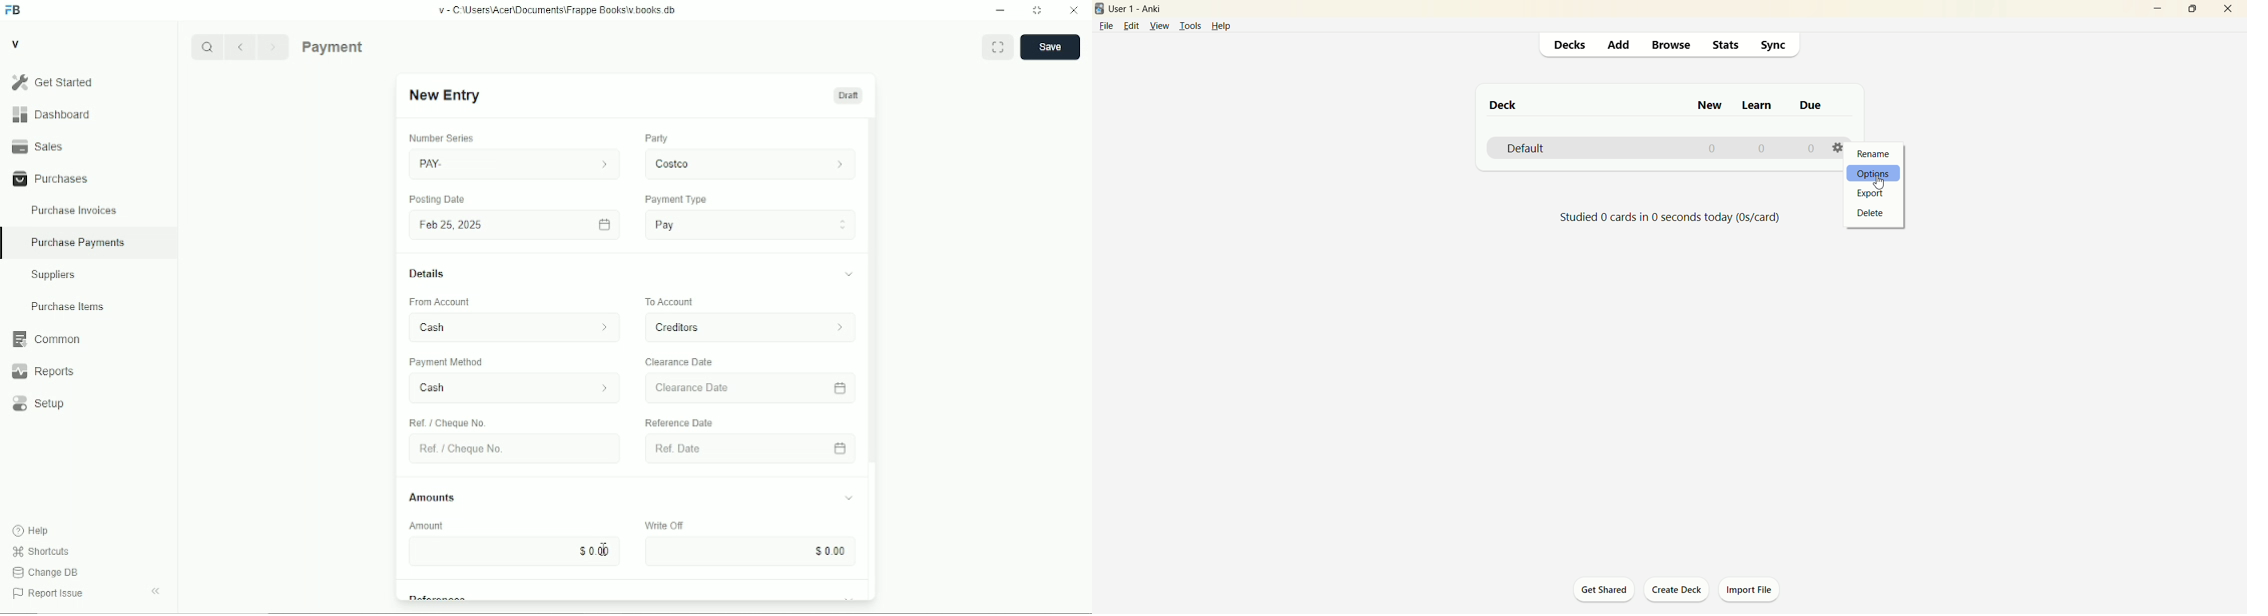  Describe the element at coordinates (12, 10) in the screenshot. I see `Frappe Books logo` at that location.